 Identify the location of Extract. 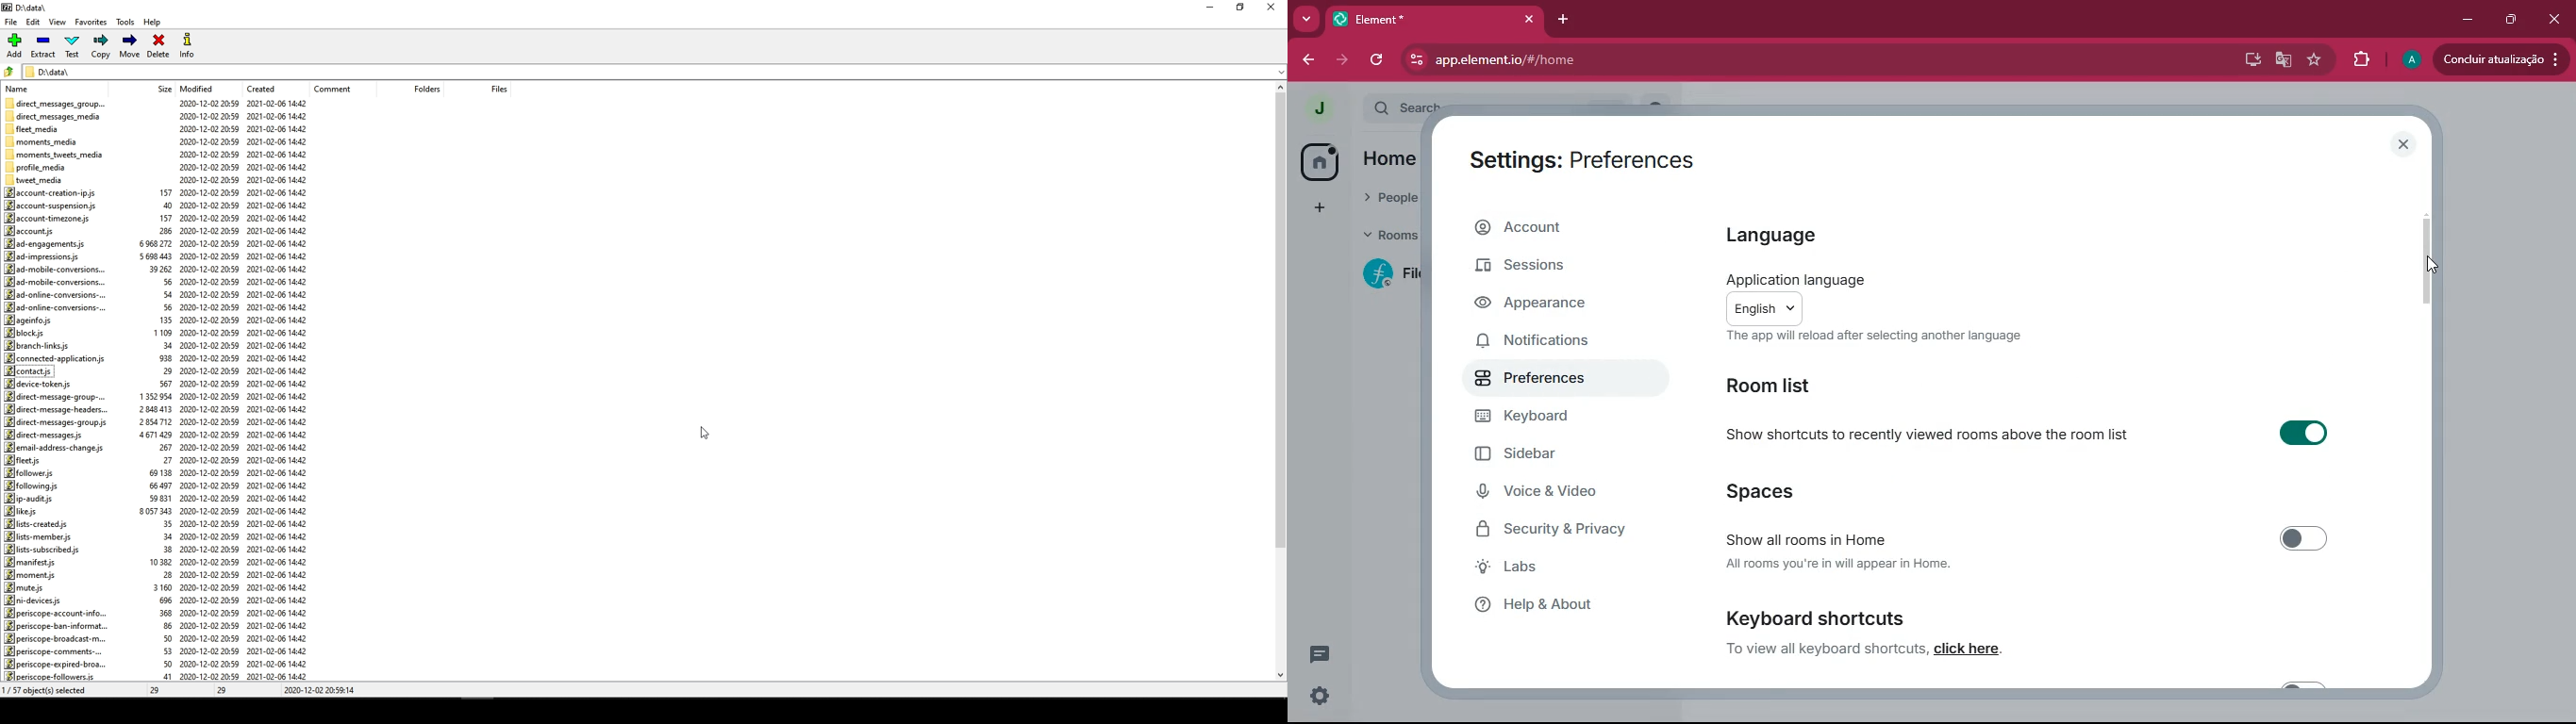
(45, 46).